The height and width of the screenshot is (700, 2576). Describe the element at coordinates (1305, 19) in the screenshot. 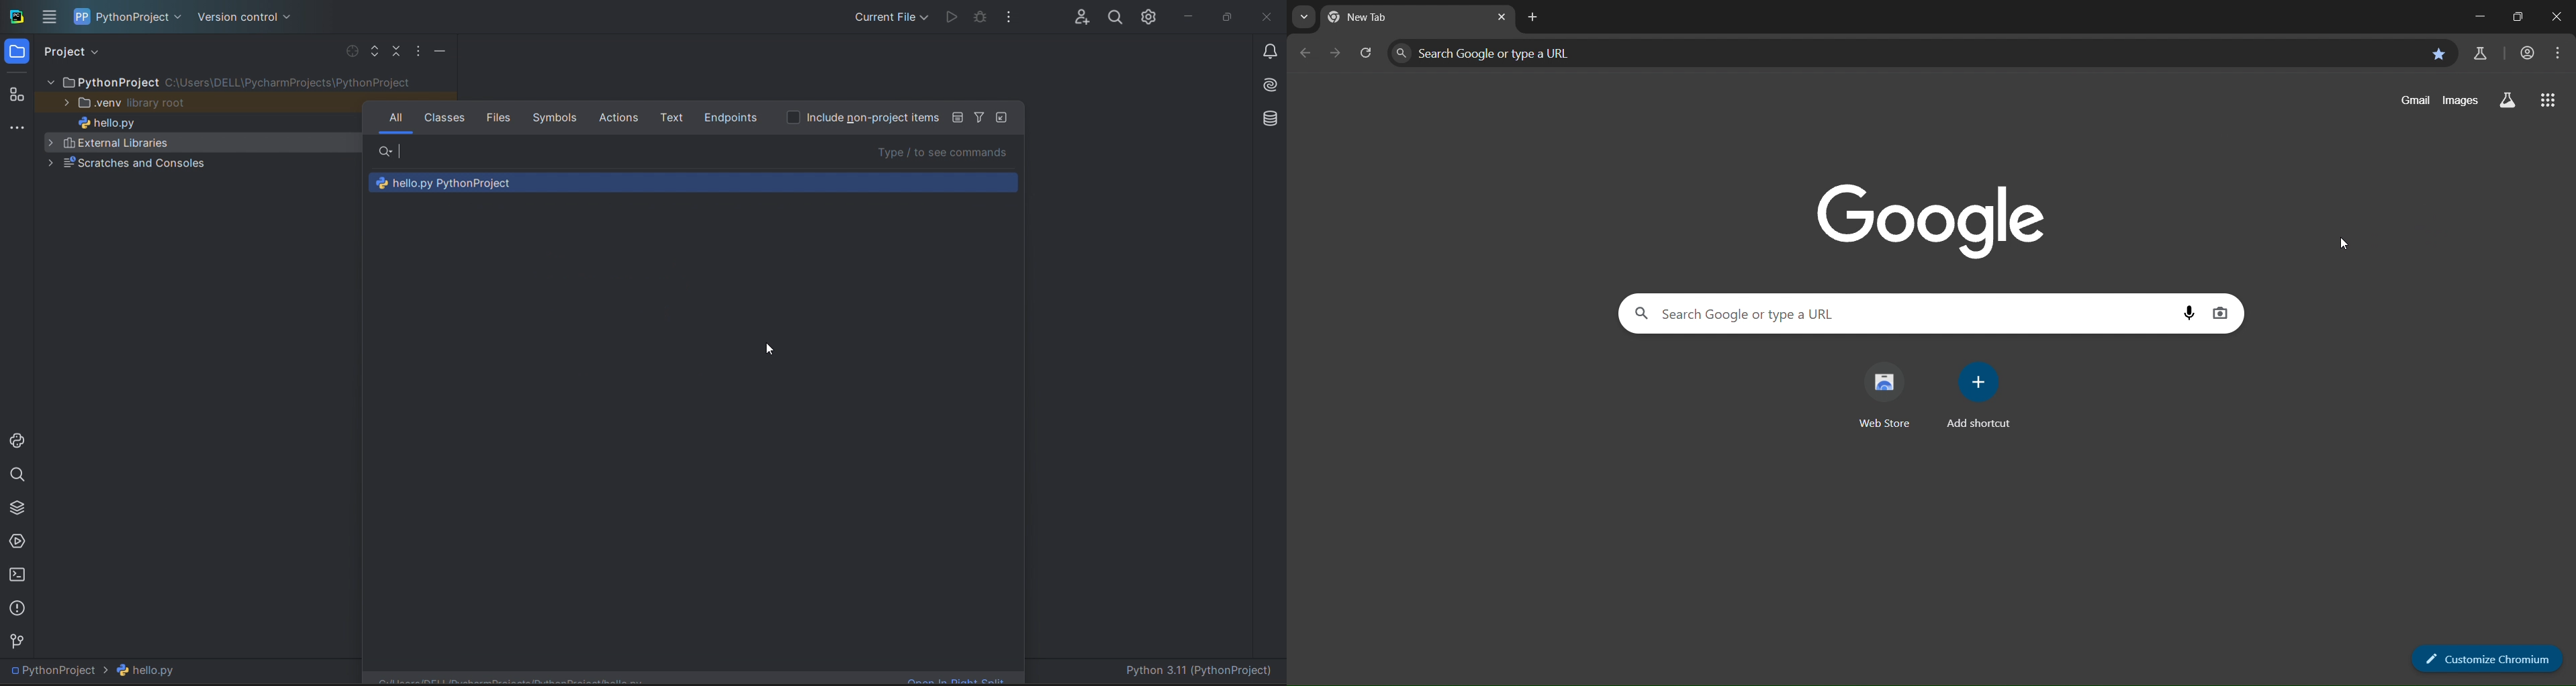

I see `seaarch tabs` at that location.